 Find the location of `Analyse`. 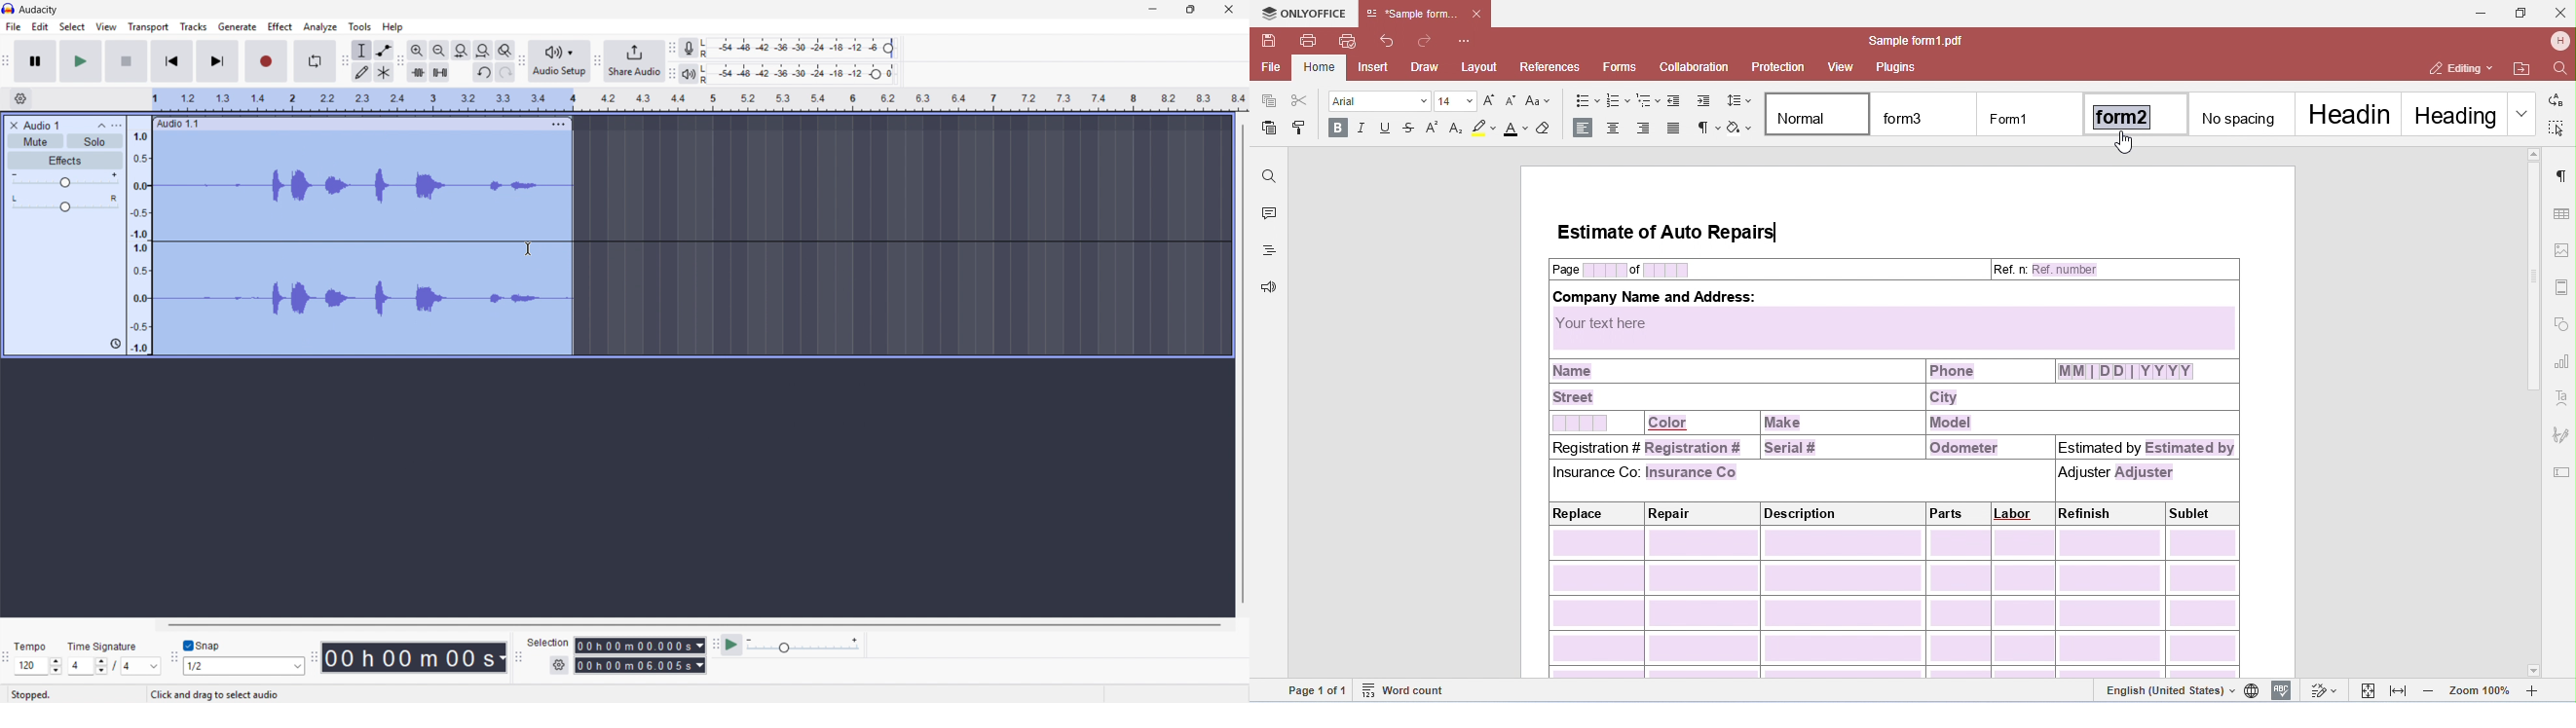

Analyse is located at coordinates (320, 27).